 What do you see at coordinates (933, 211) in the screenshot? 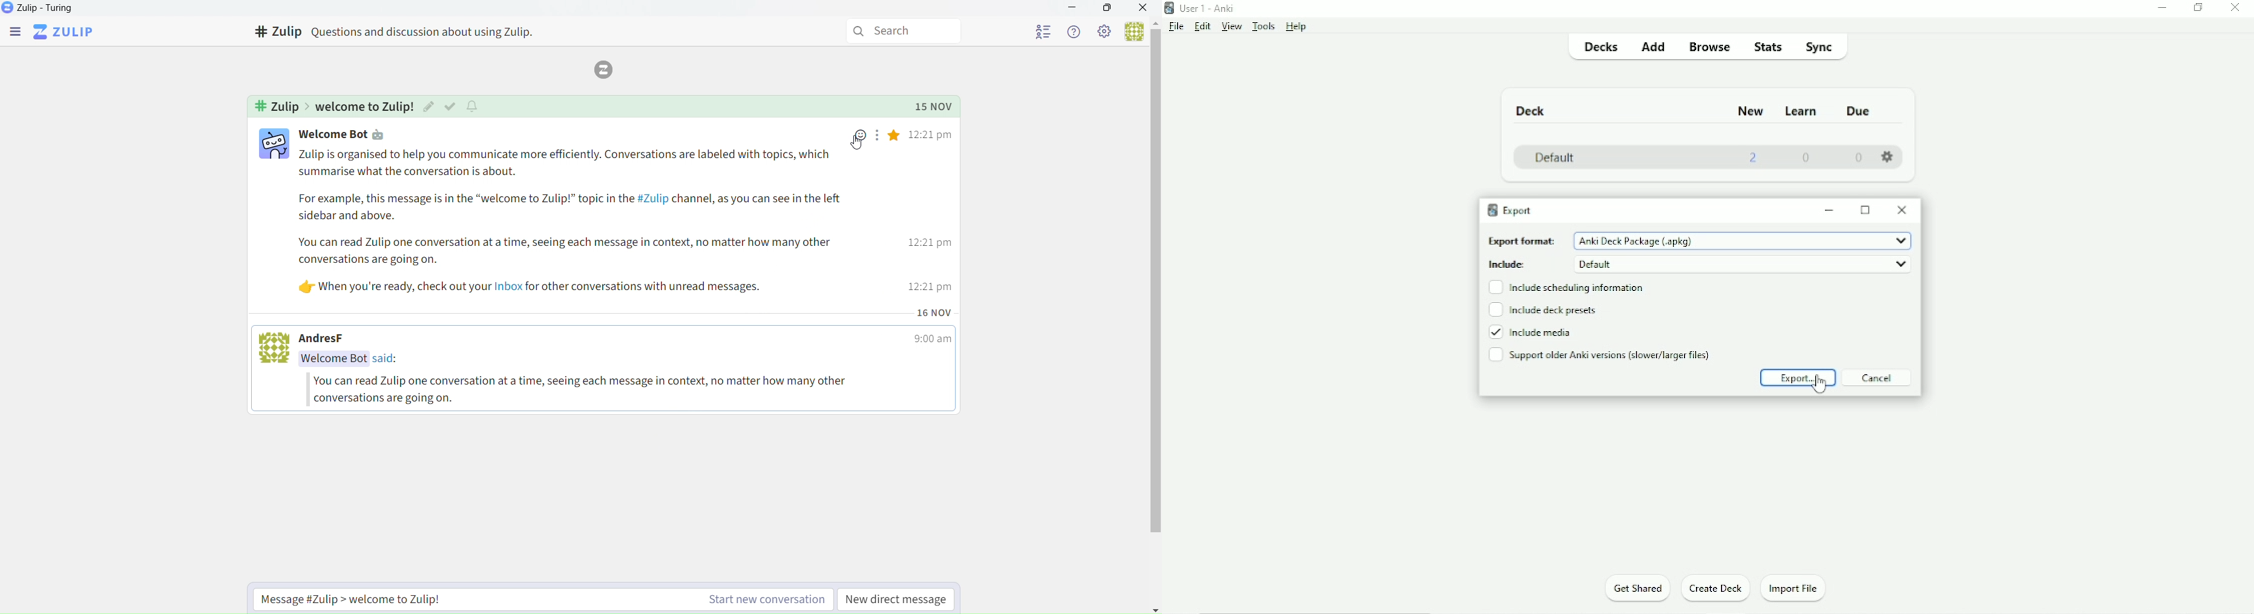
I see `time` at bounding box center [933, 211].